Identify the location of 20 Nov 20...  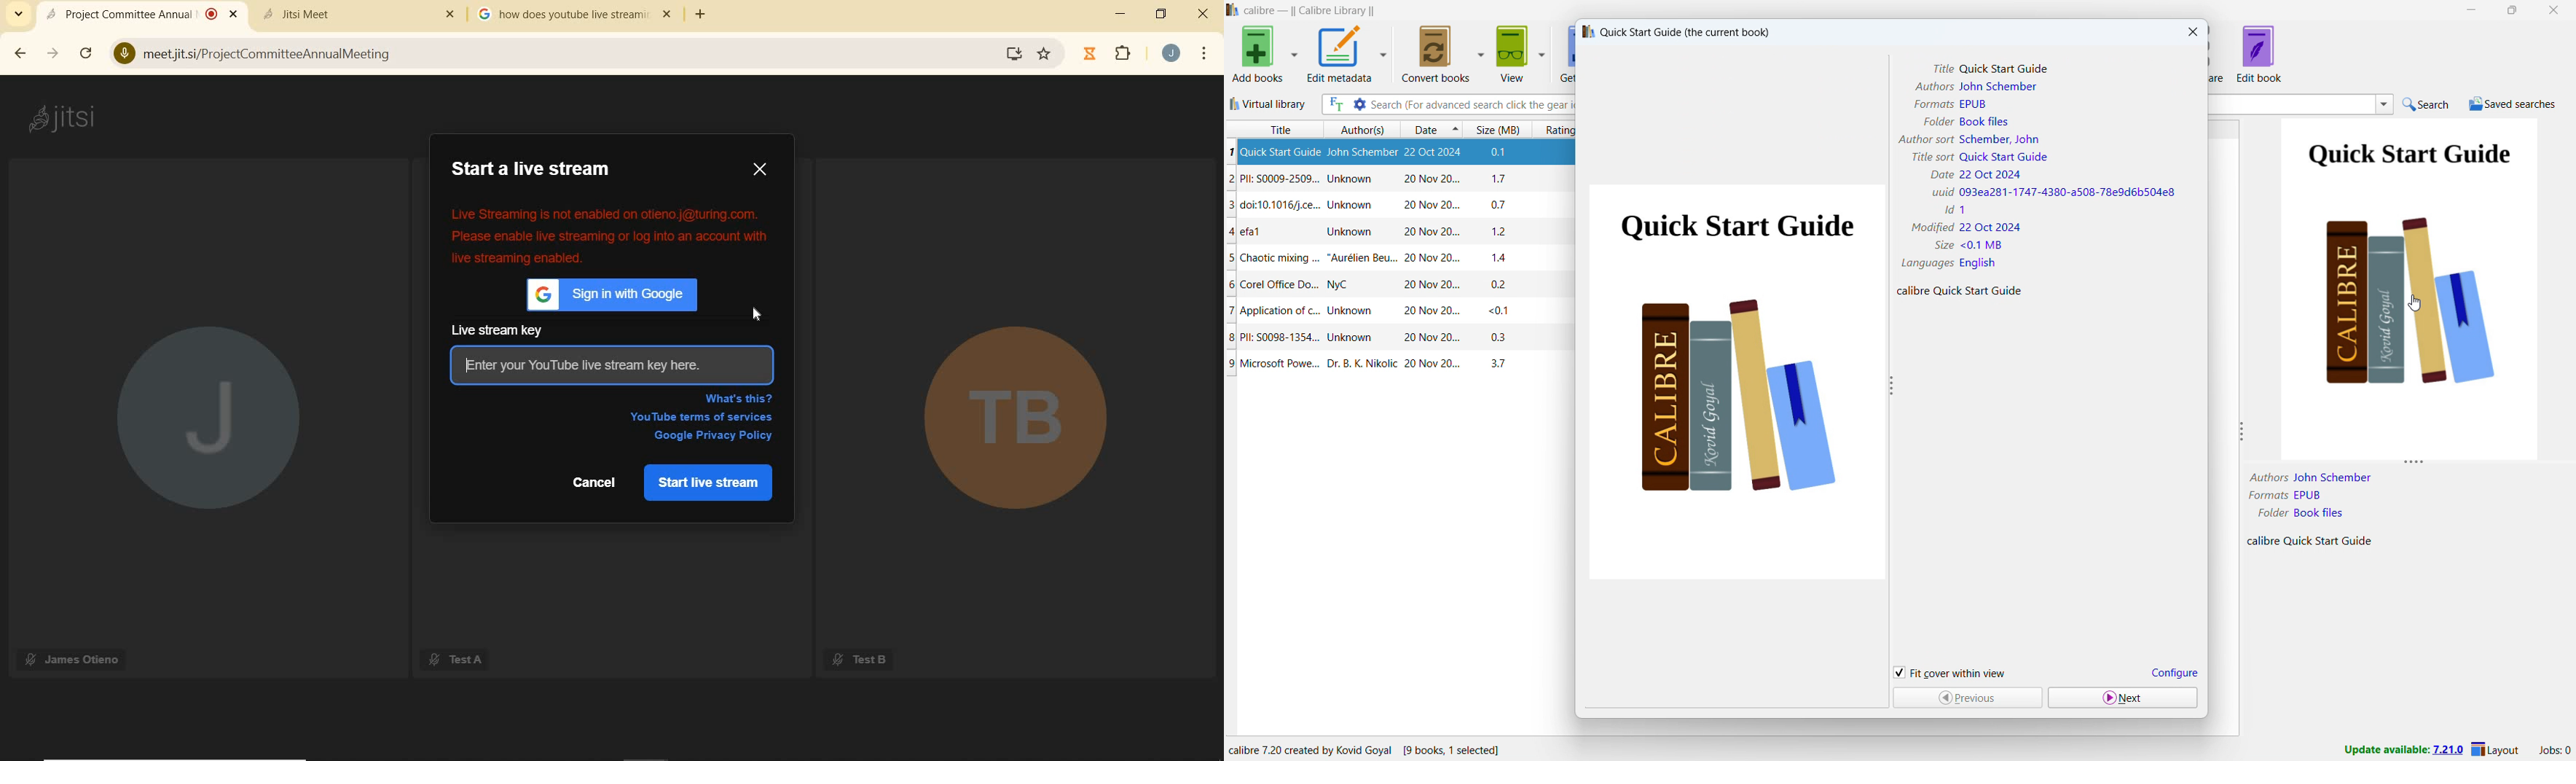
(1431, 338).